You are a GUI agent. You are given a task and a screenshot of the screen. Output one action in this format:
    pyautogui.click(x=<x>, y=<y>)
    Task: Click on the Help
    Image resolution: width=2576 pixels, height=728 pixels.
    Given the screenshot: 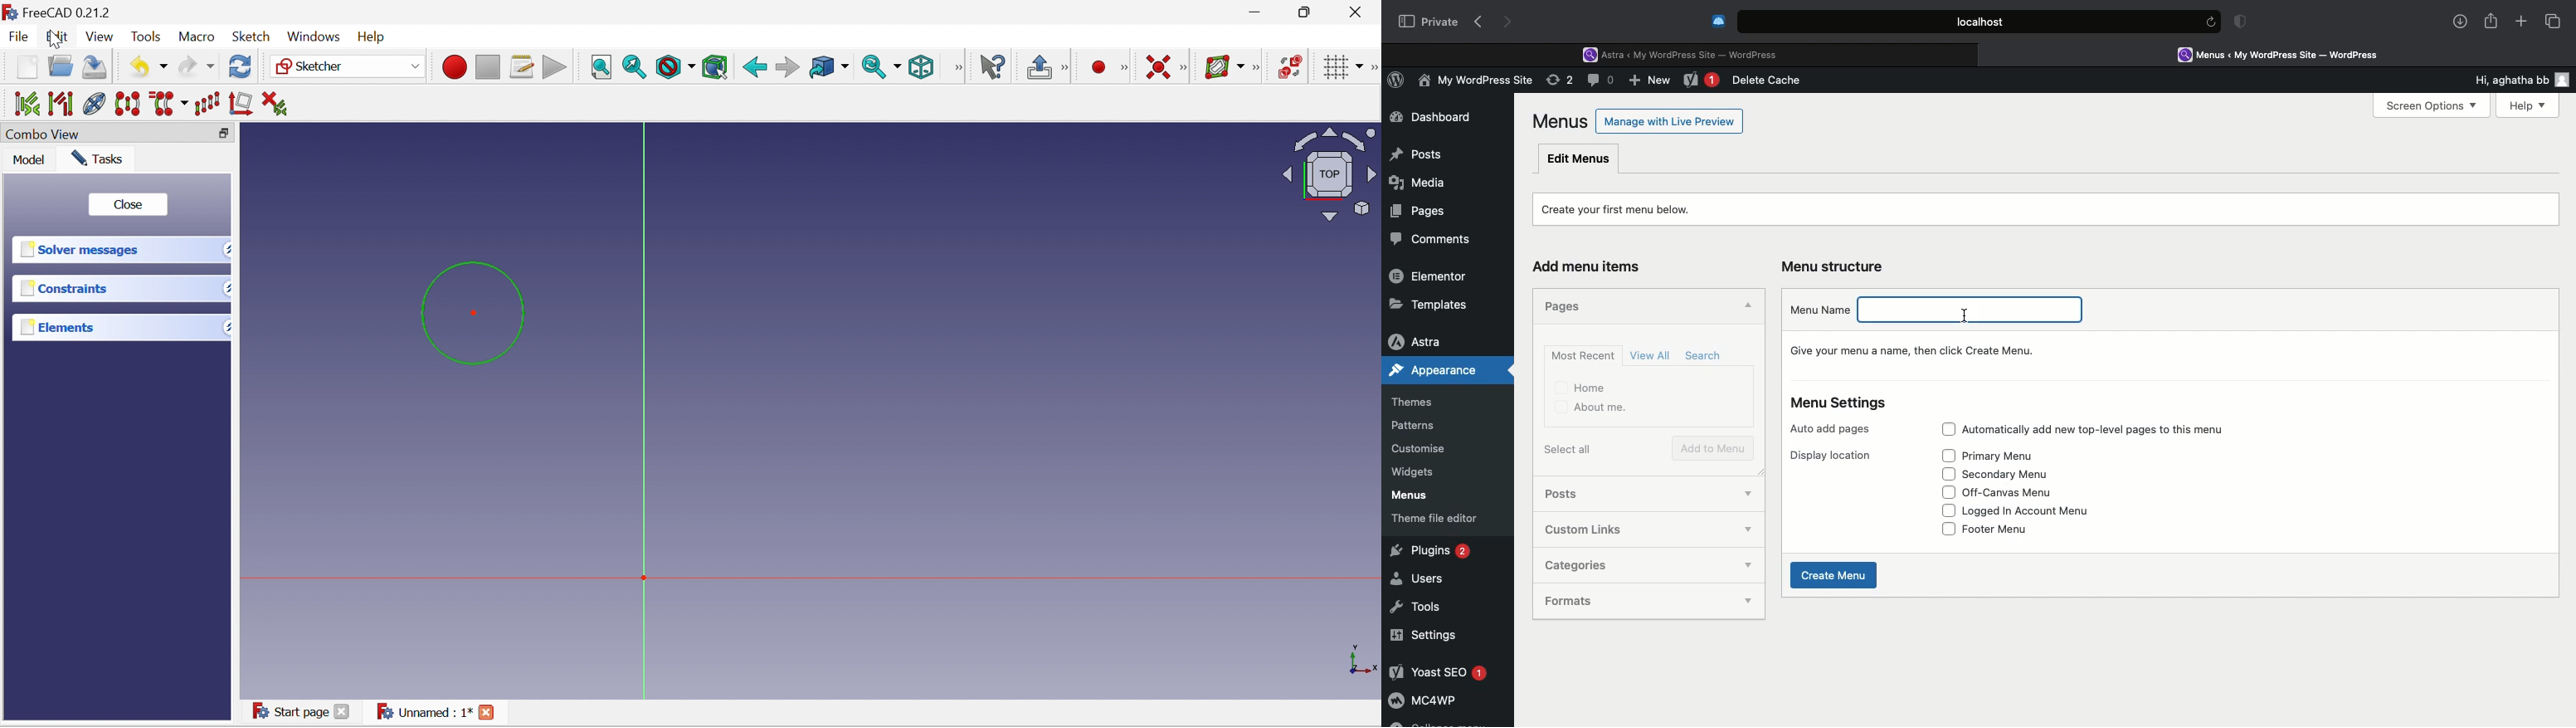 What is the action you would take?
    pyautogui.click(x=2520, y=105)
    